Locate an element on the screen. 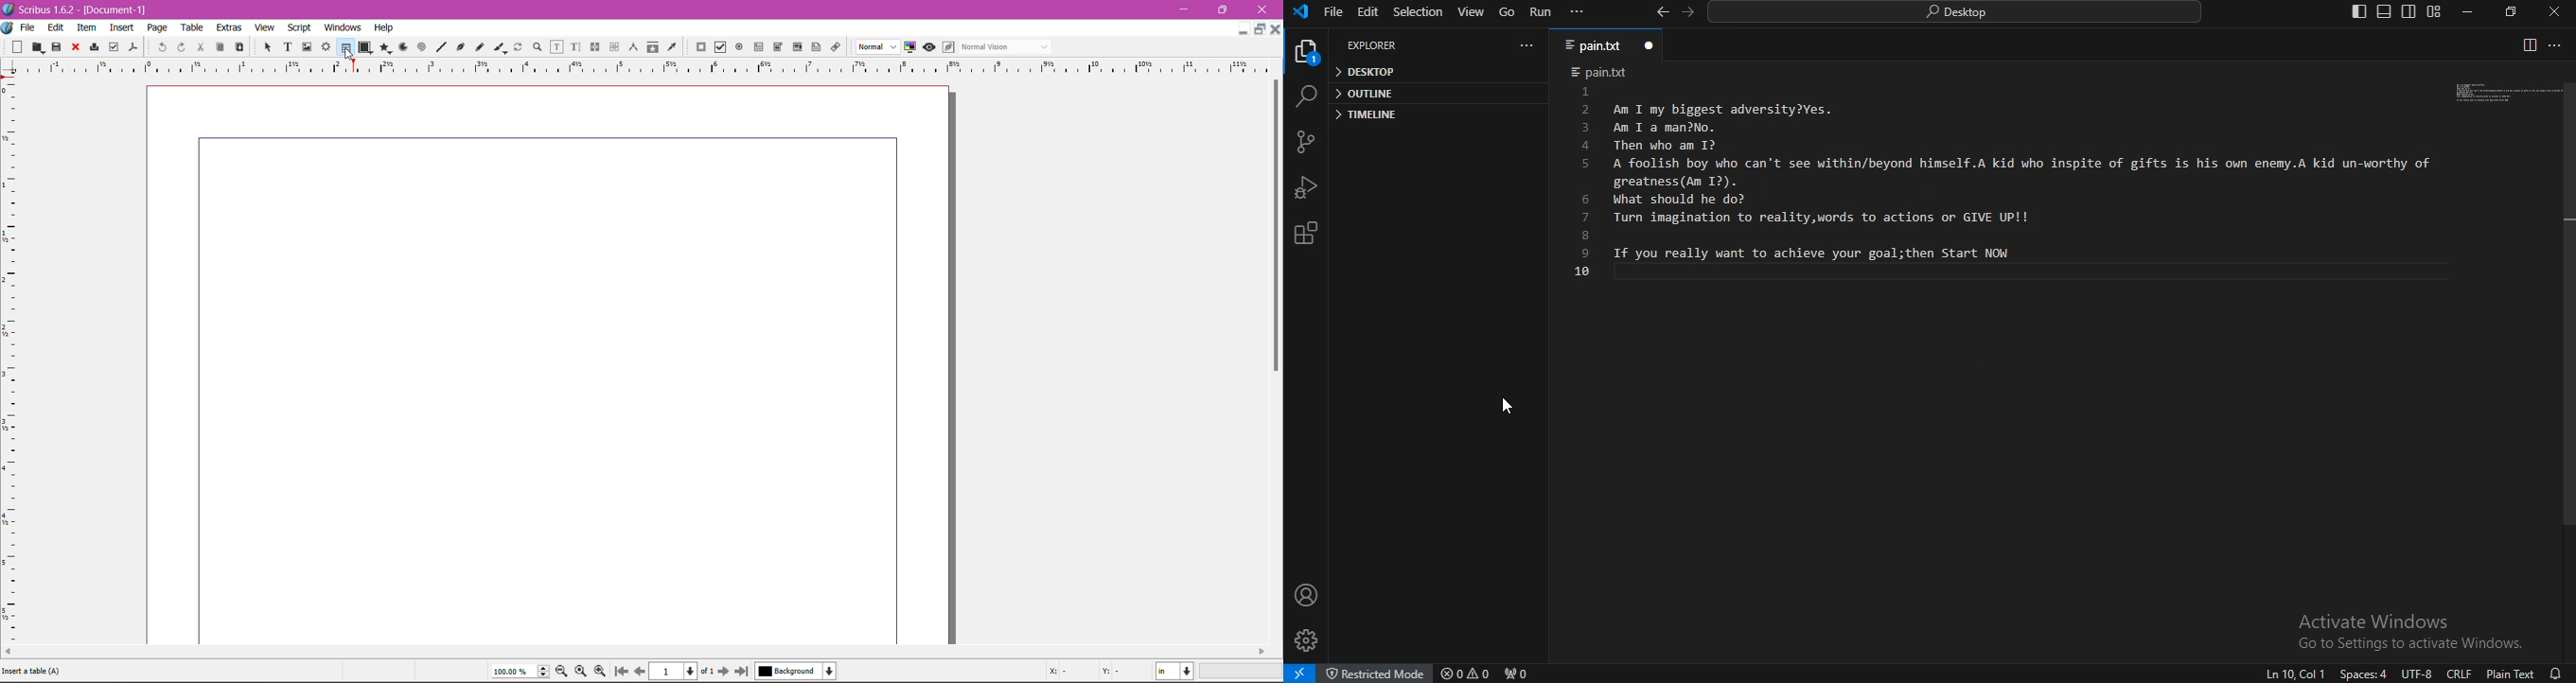 The image size is (2576, 700). Save as PDF is located at coordinates (135, 44).